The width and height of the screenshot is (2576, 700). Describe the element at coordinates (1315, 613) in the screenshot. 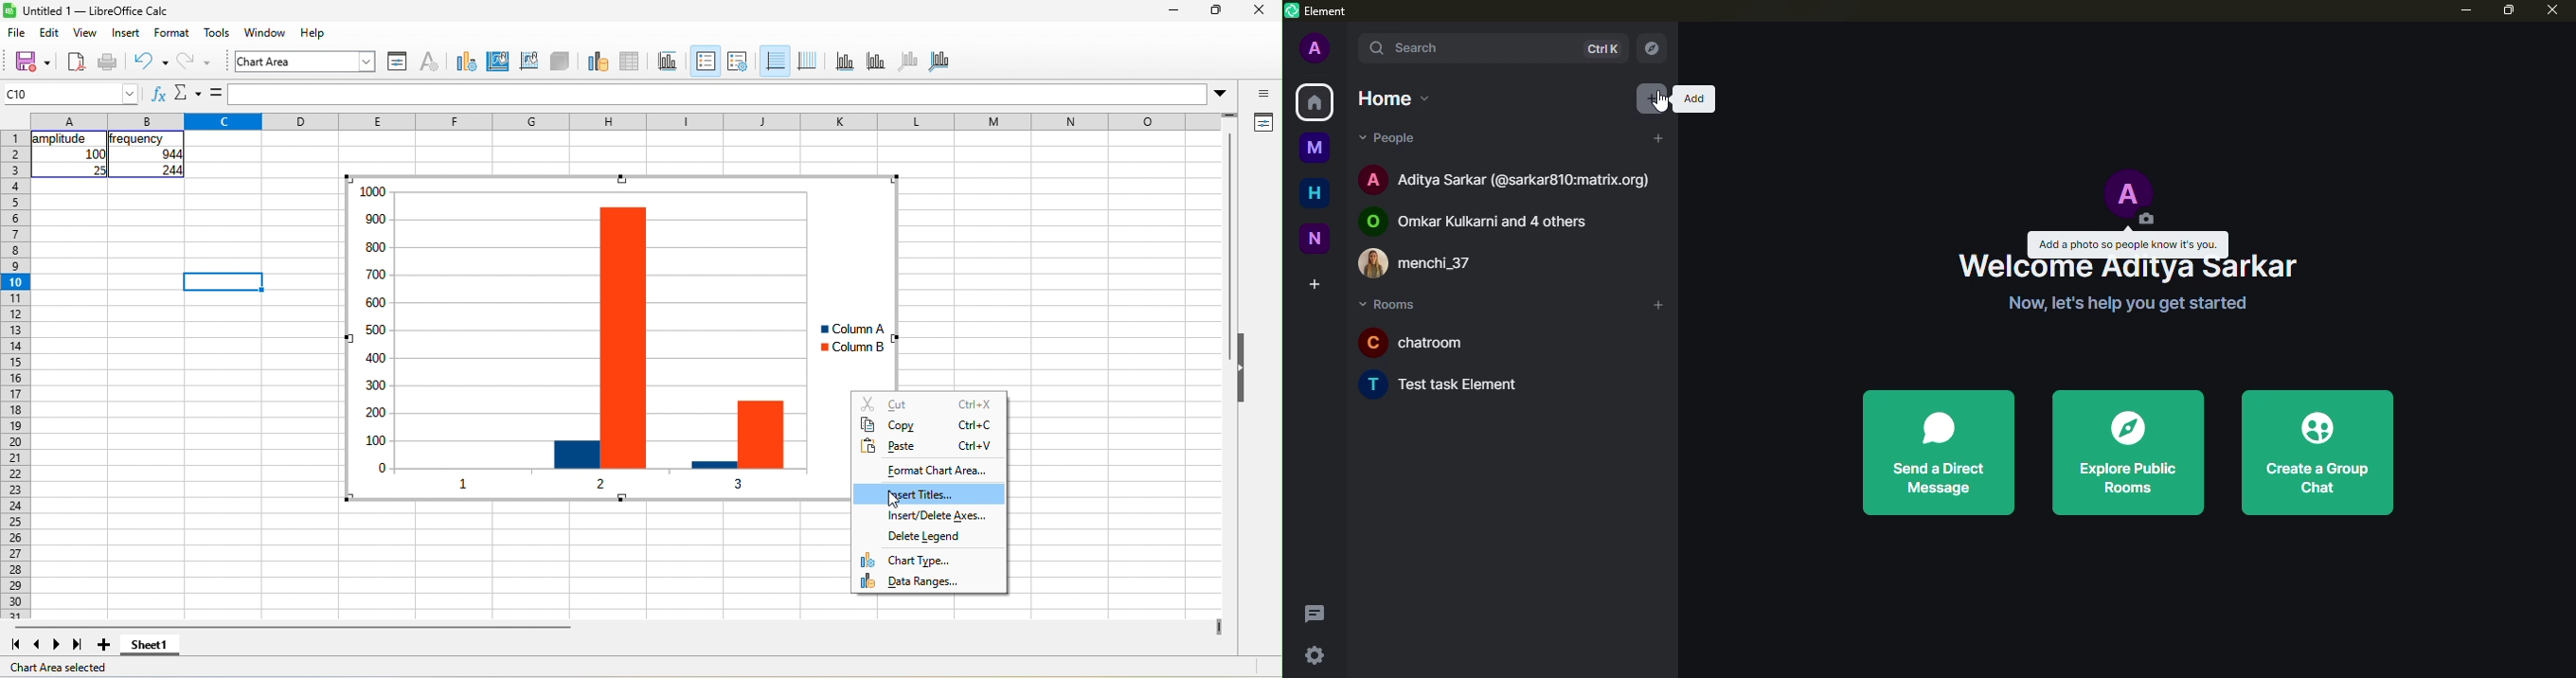

I see `threads` at that location.